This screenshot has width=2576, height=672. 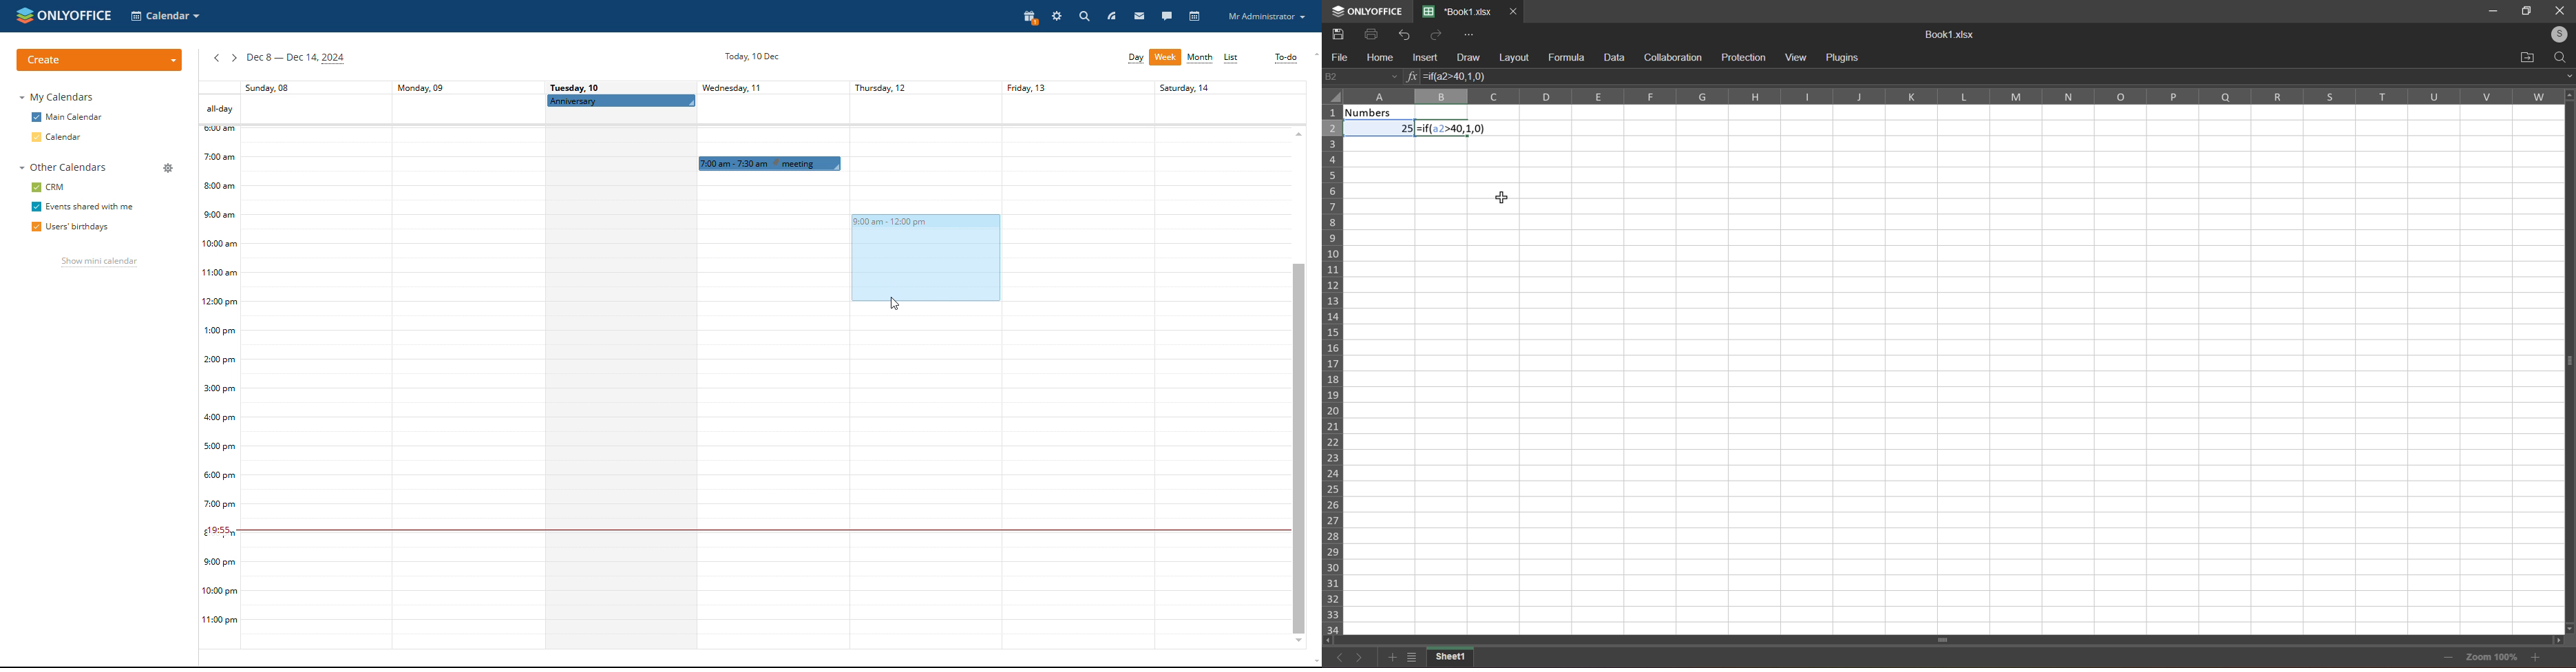 What do you see at coordinates (317, 366) in the screenshot?
I see `sunday` at bounding box center [317, 366].